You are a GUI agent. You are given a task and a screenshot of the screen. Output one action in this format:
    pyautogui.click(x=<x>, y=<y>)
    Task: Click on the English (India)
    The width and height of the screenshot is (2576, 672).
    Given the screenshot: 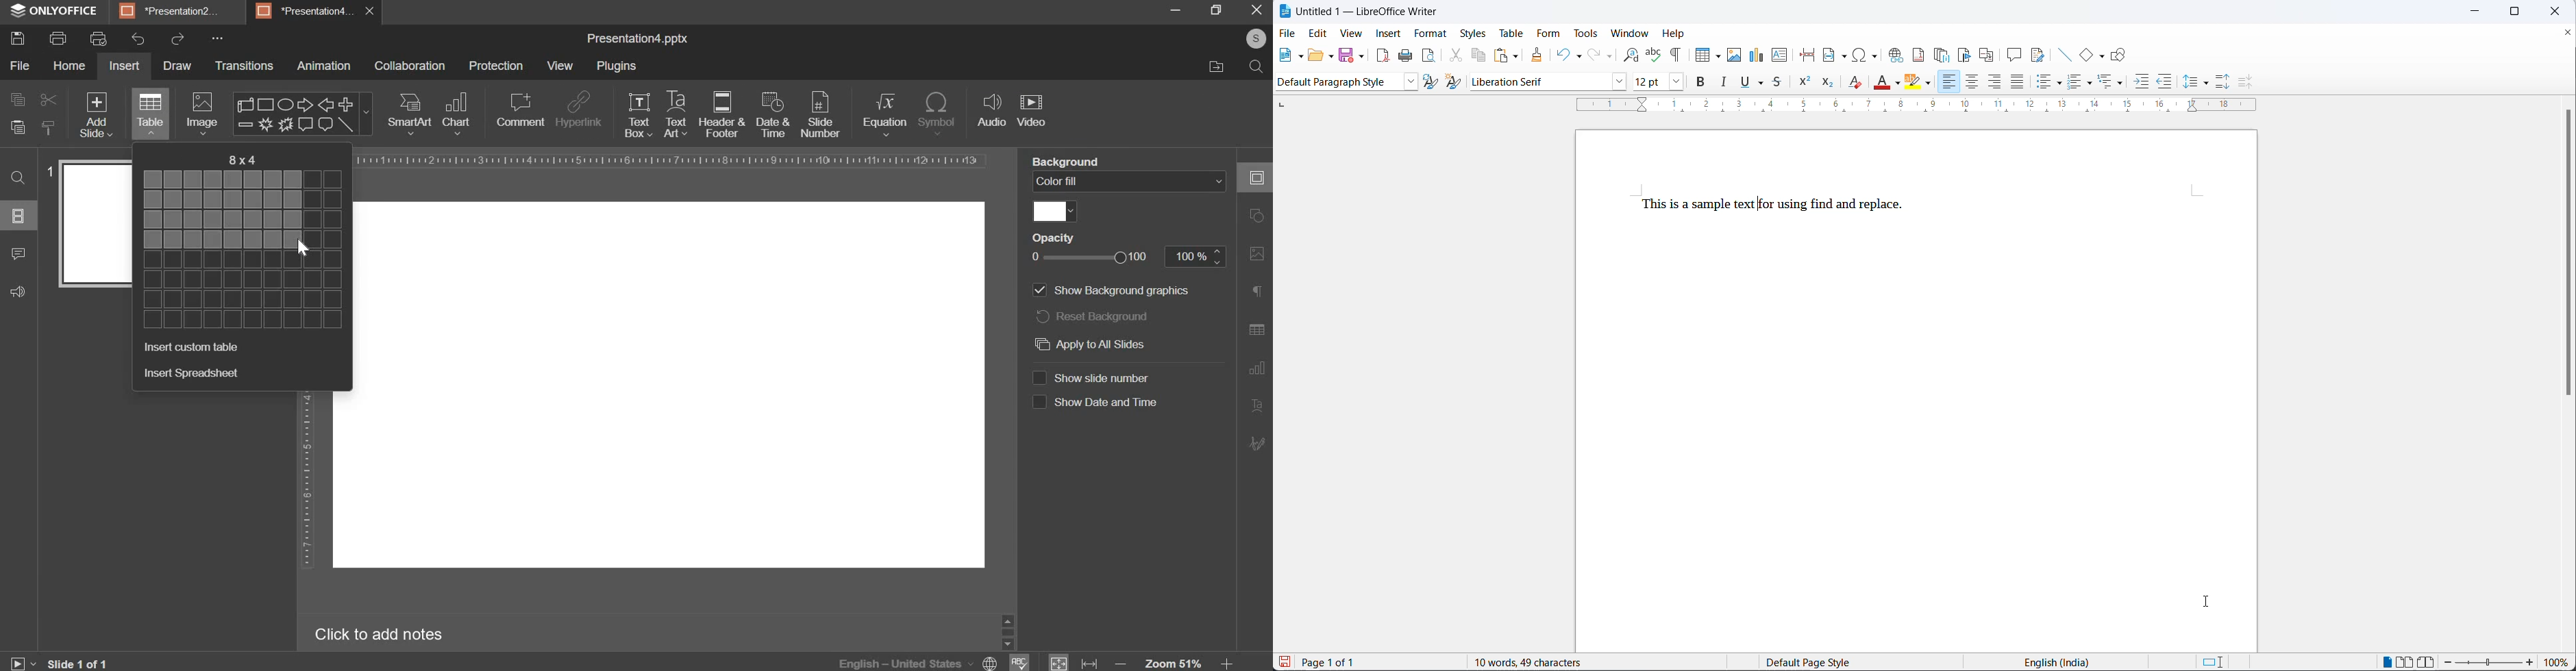 What is the action you would take?
    pyautogui.click(x=2061, y=661)
    